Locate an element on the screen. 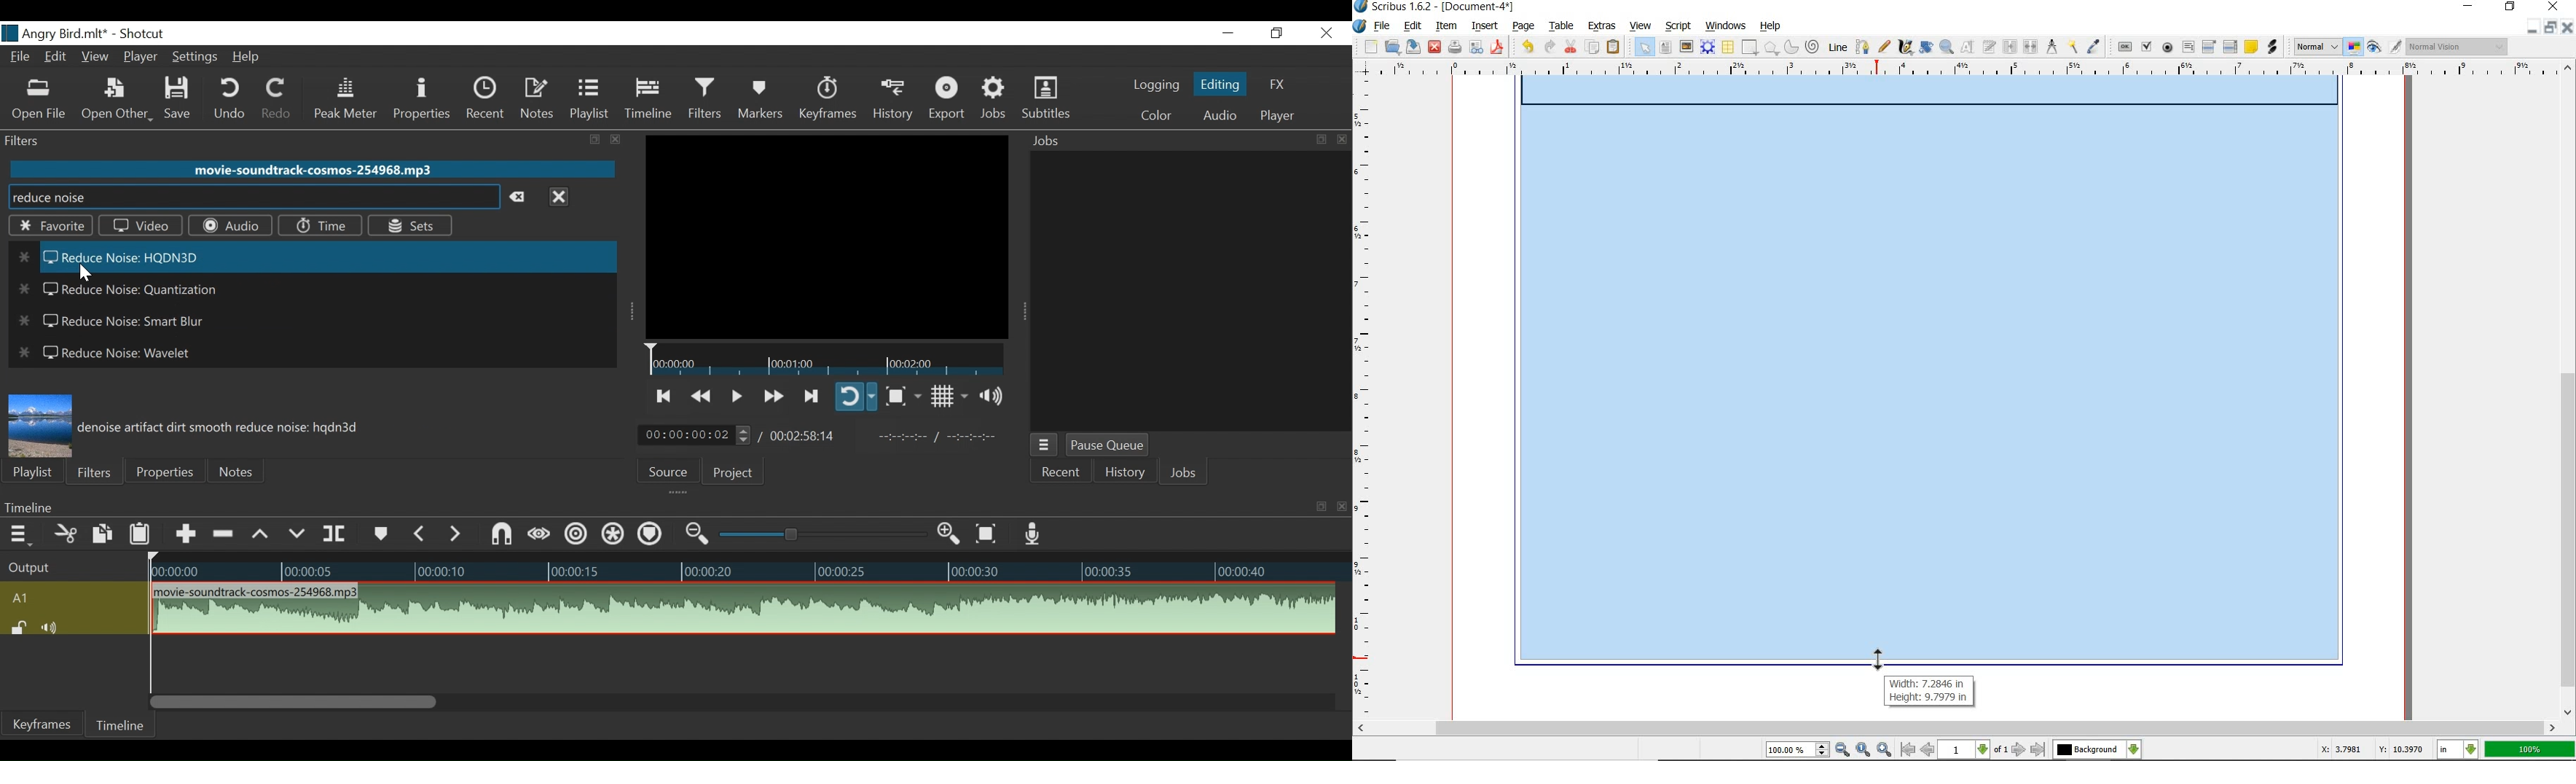 The width and height of the screenshot is (2576, 784). Record audio is located at coordinates (1035, 535).